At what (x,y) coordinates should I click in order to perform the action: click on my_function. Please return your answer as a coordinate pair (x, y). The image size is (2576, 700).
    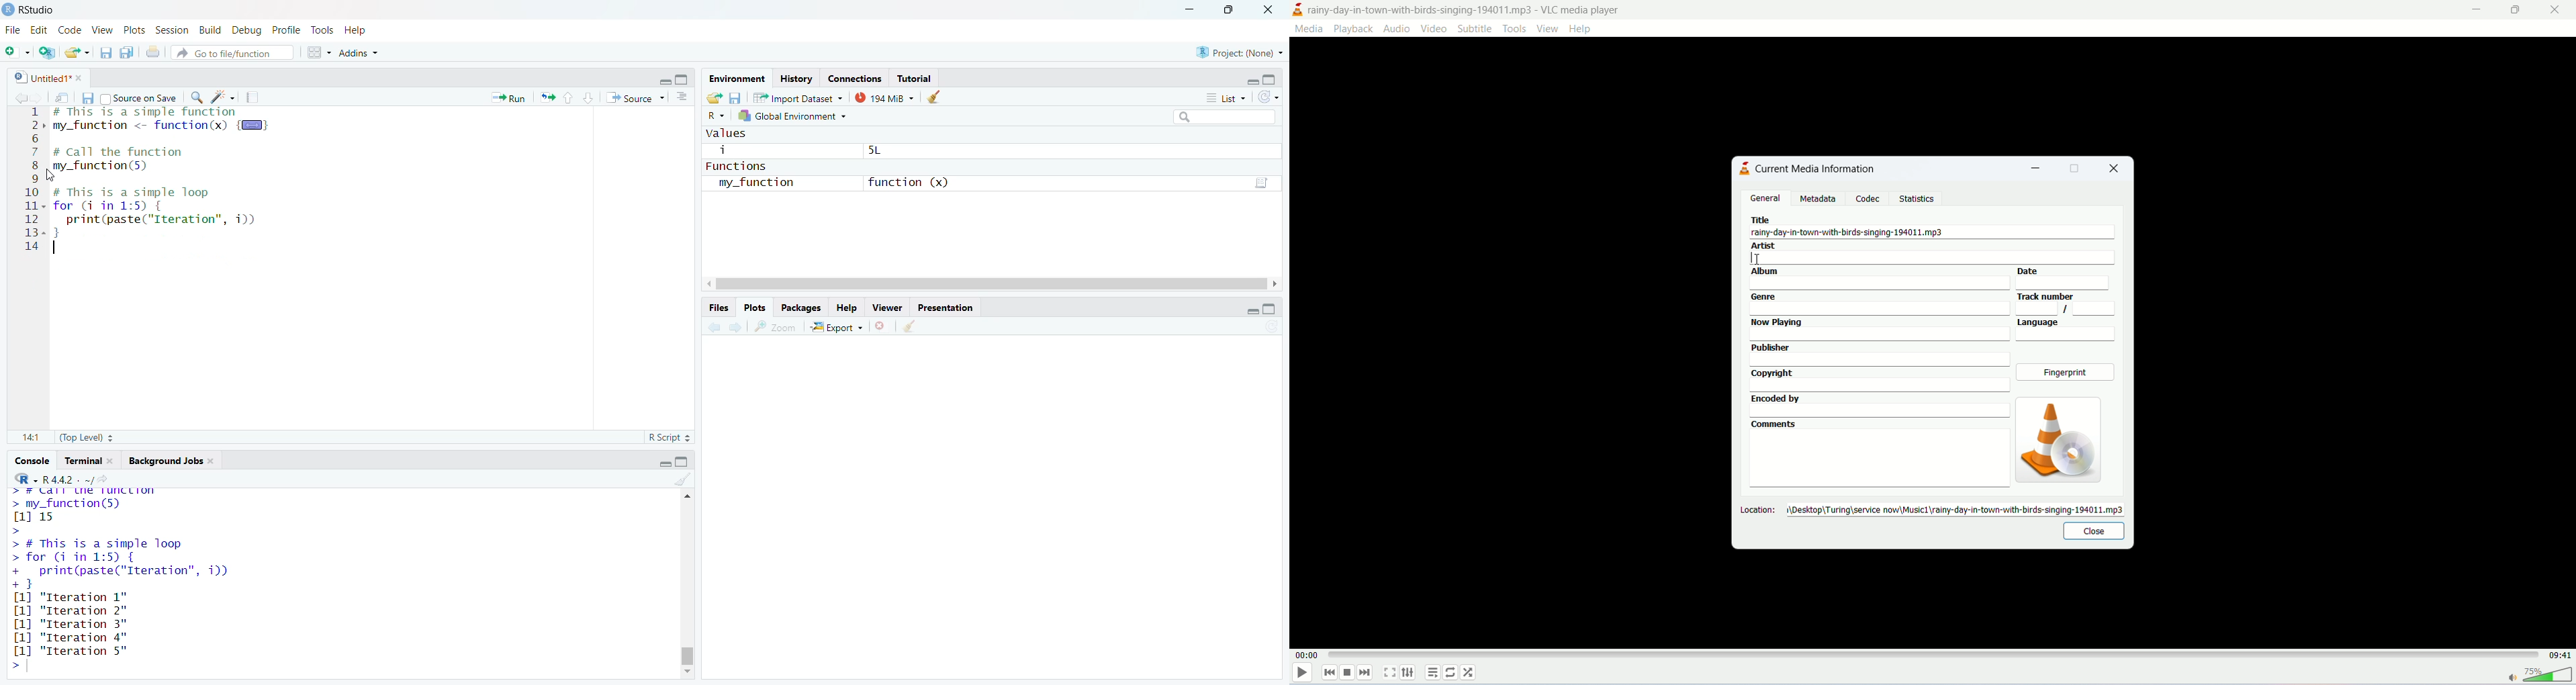
    Looking at the image, I should click on (760, 183).